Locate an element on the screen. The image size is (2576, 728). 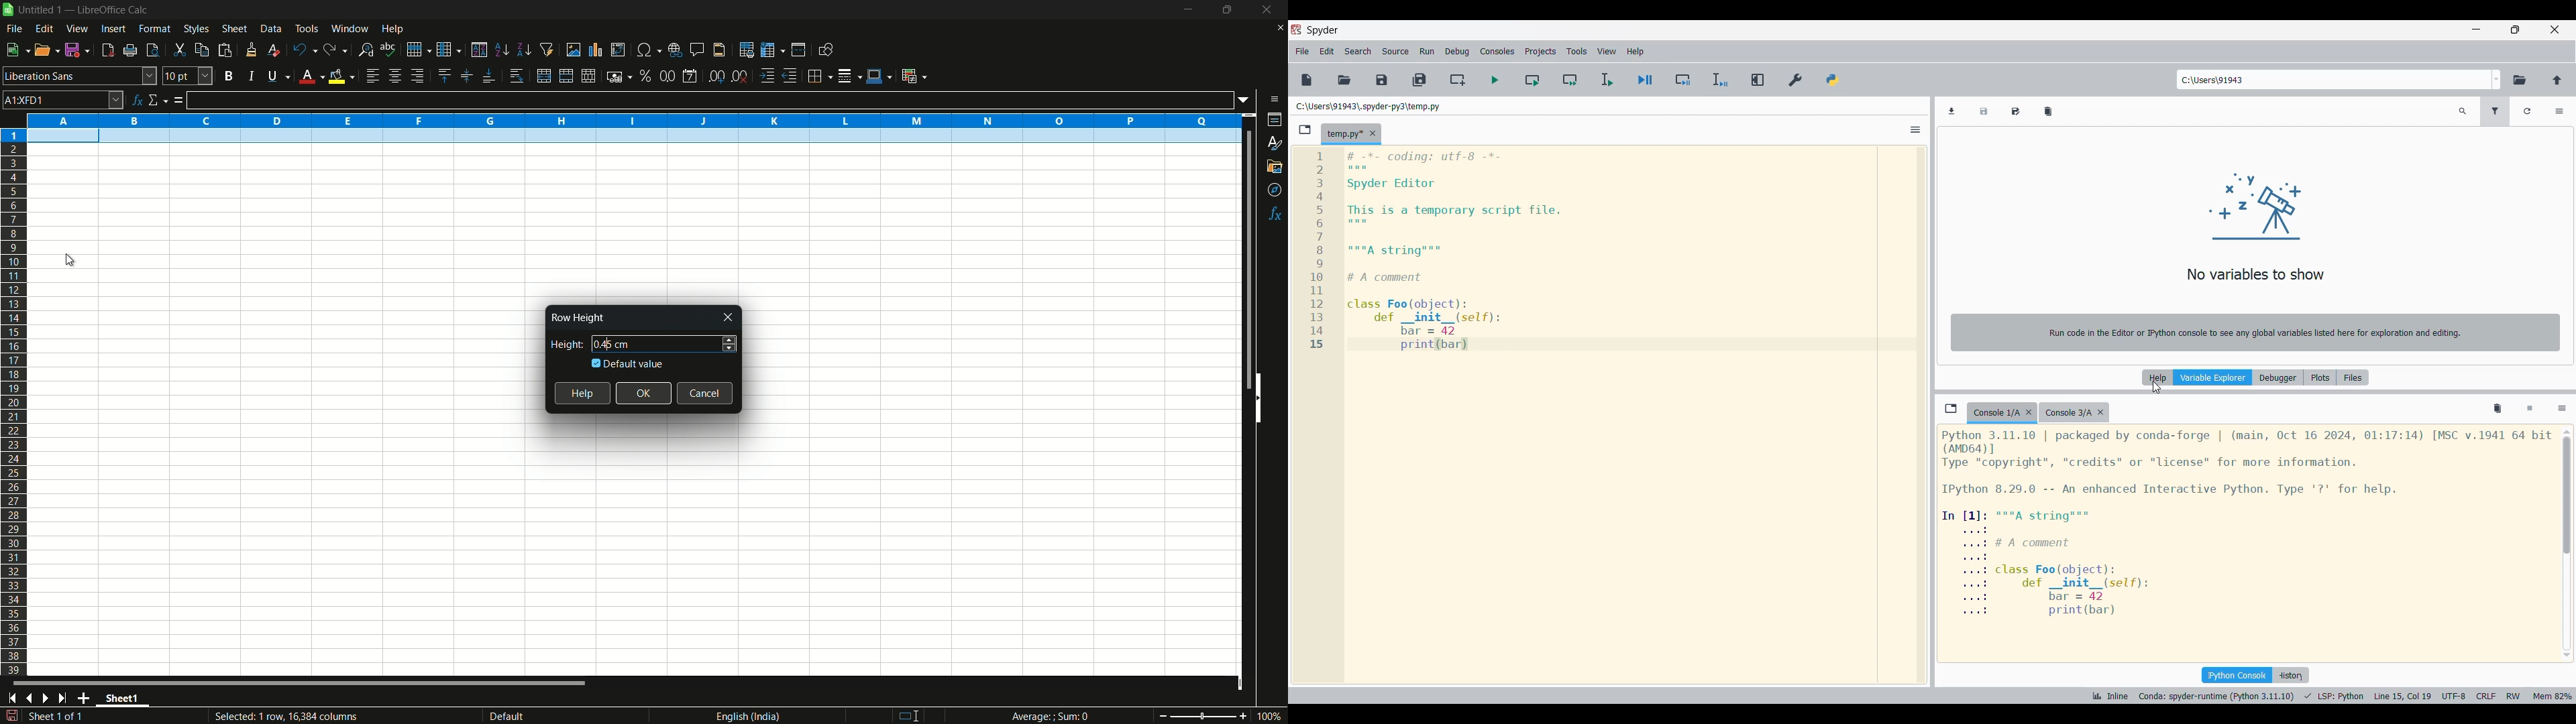
sort is located at coordinates (479, 50).